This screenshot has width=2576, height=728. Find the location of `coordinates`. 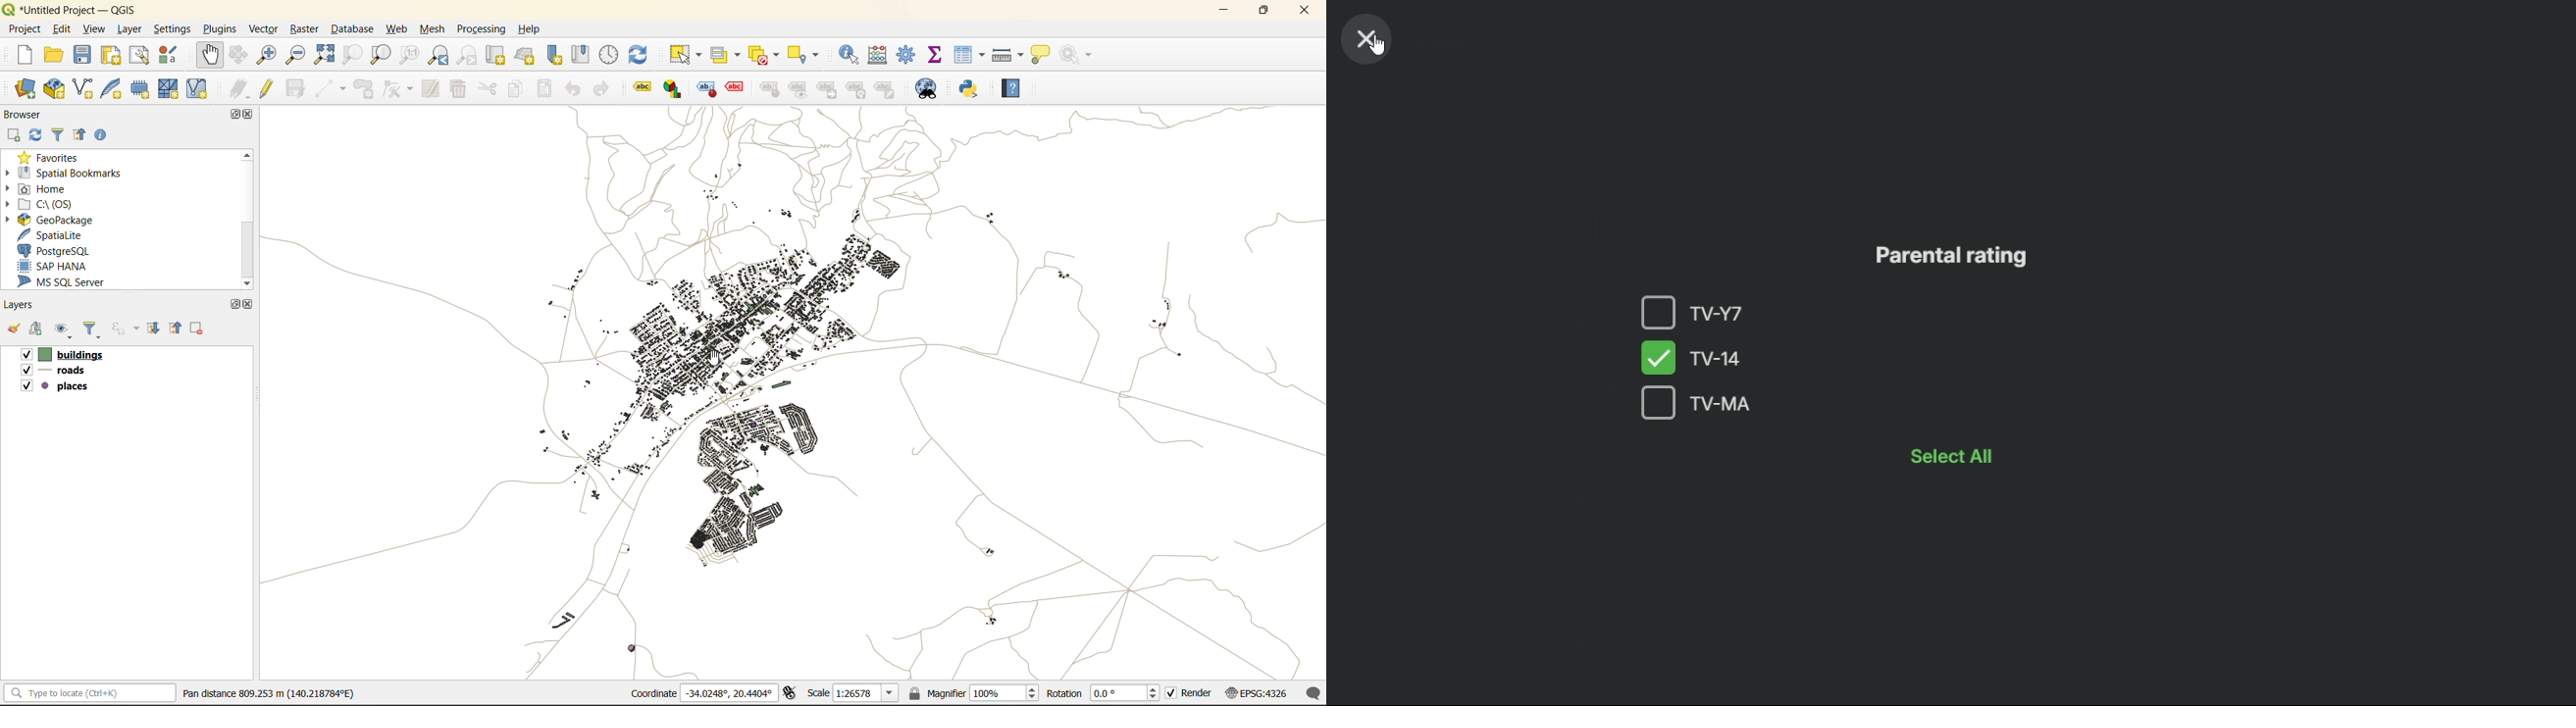

coordinates is located at coordinates (701, 694).